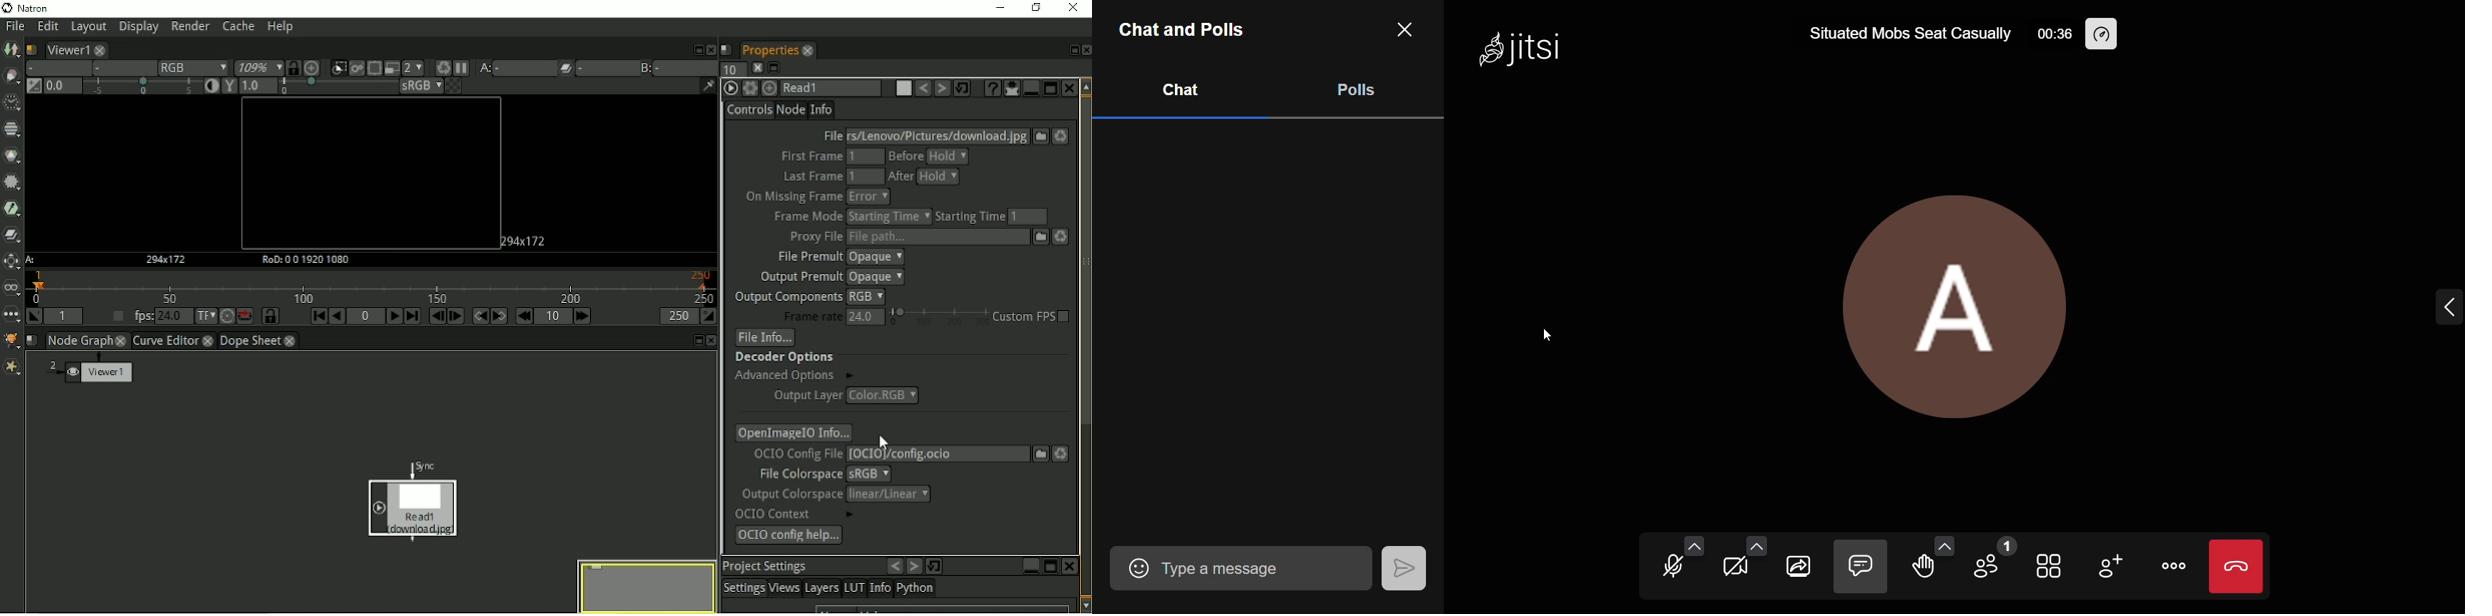 The width and height of the screenshot is (2492, 616). What do you see at coordinates (264, 316) in the screenshot?
I see `Synchronize` at bounding box center [264, 316].